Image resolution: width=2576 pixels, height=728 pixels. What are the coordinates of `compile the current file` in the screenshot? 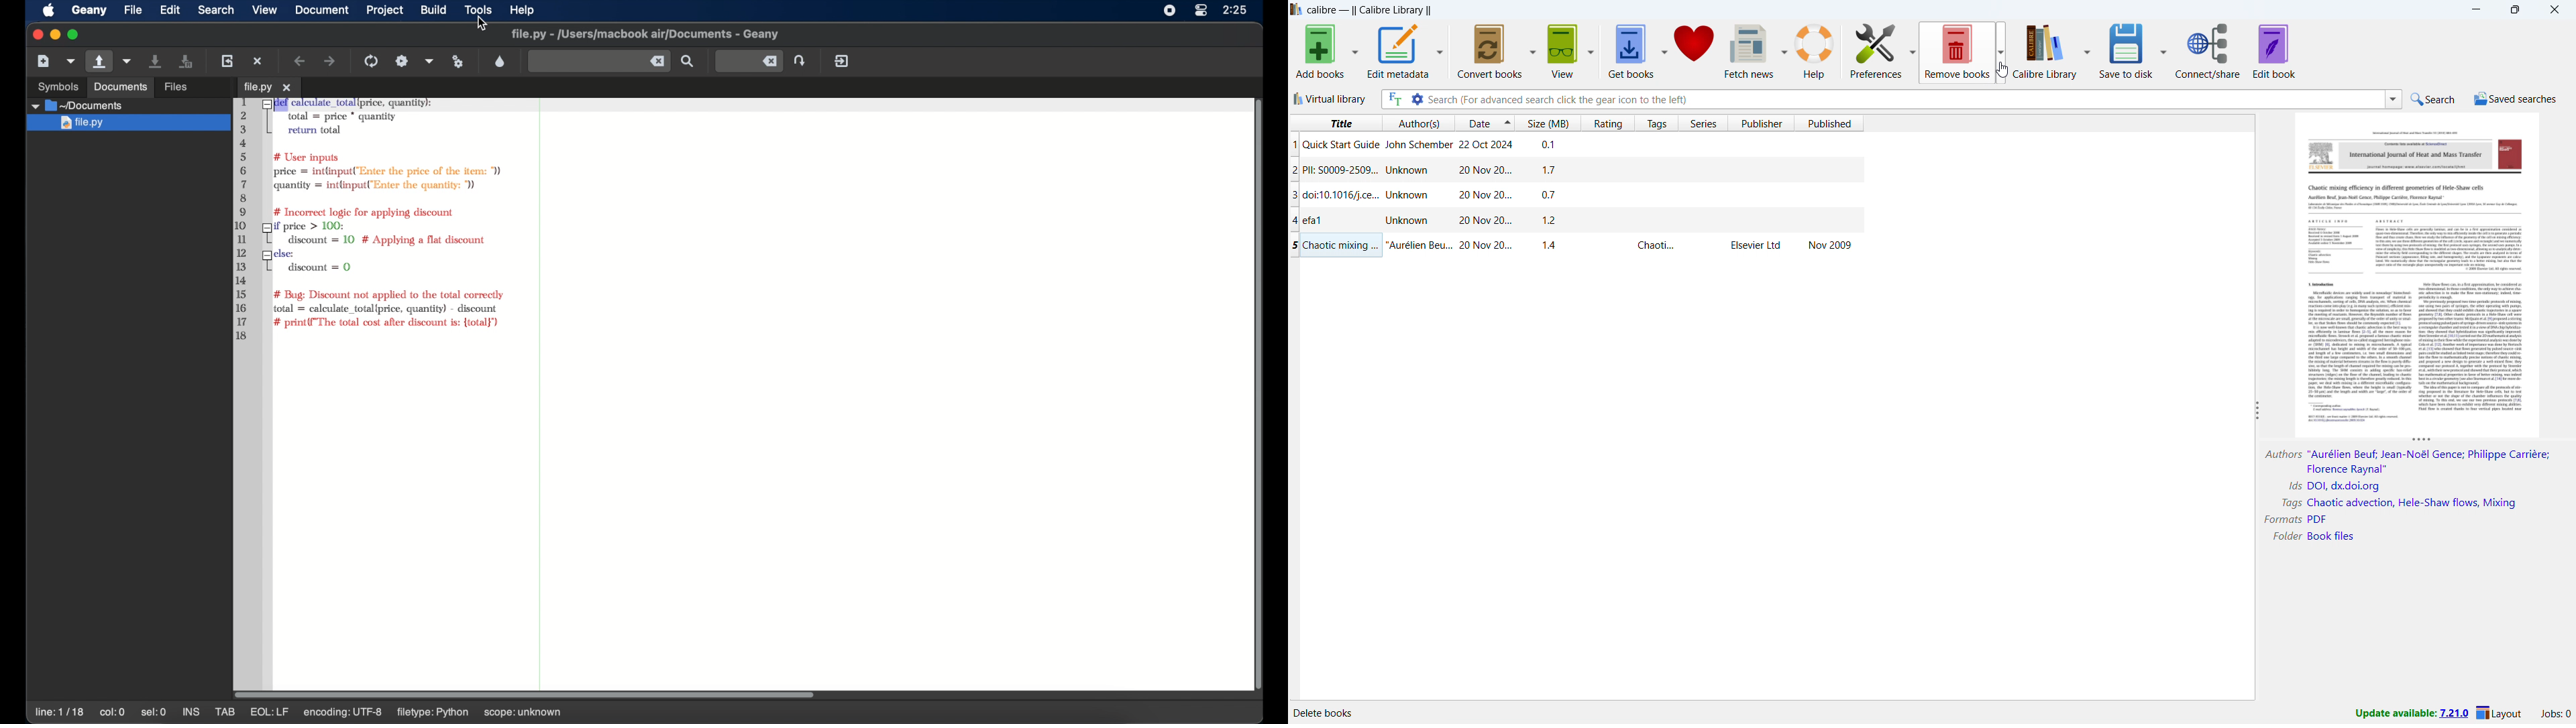 It's located at (373, 61).